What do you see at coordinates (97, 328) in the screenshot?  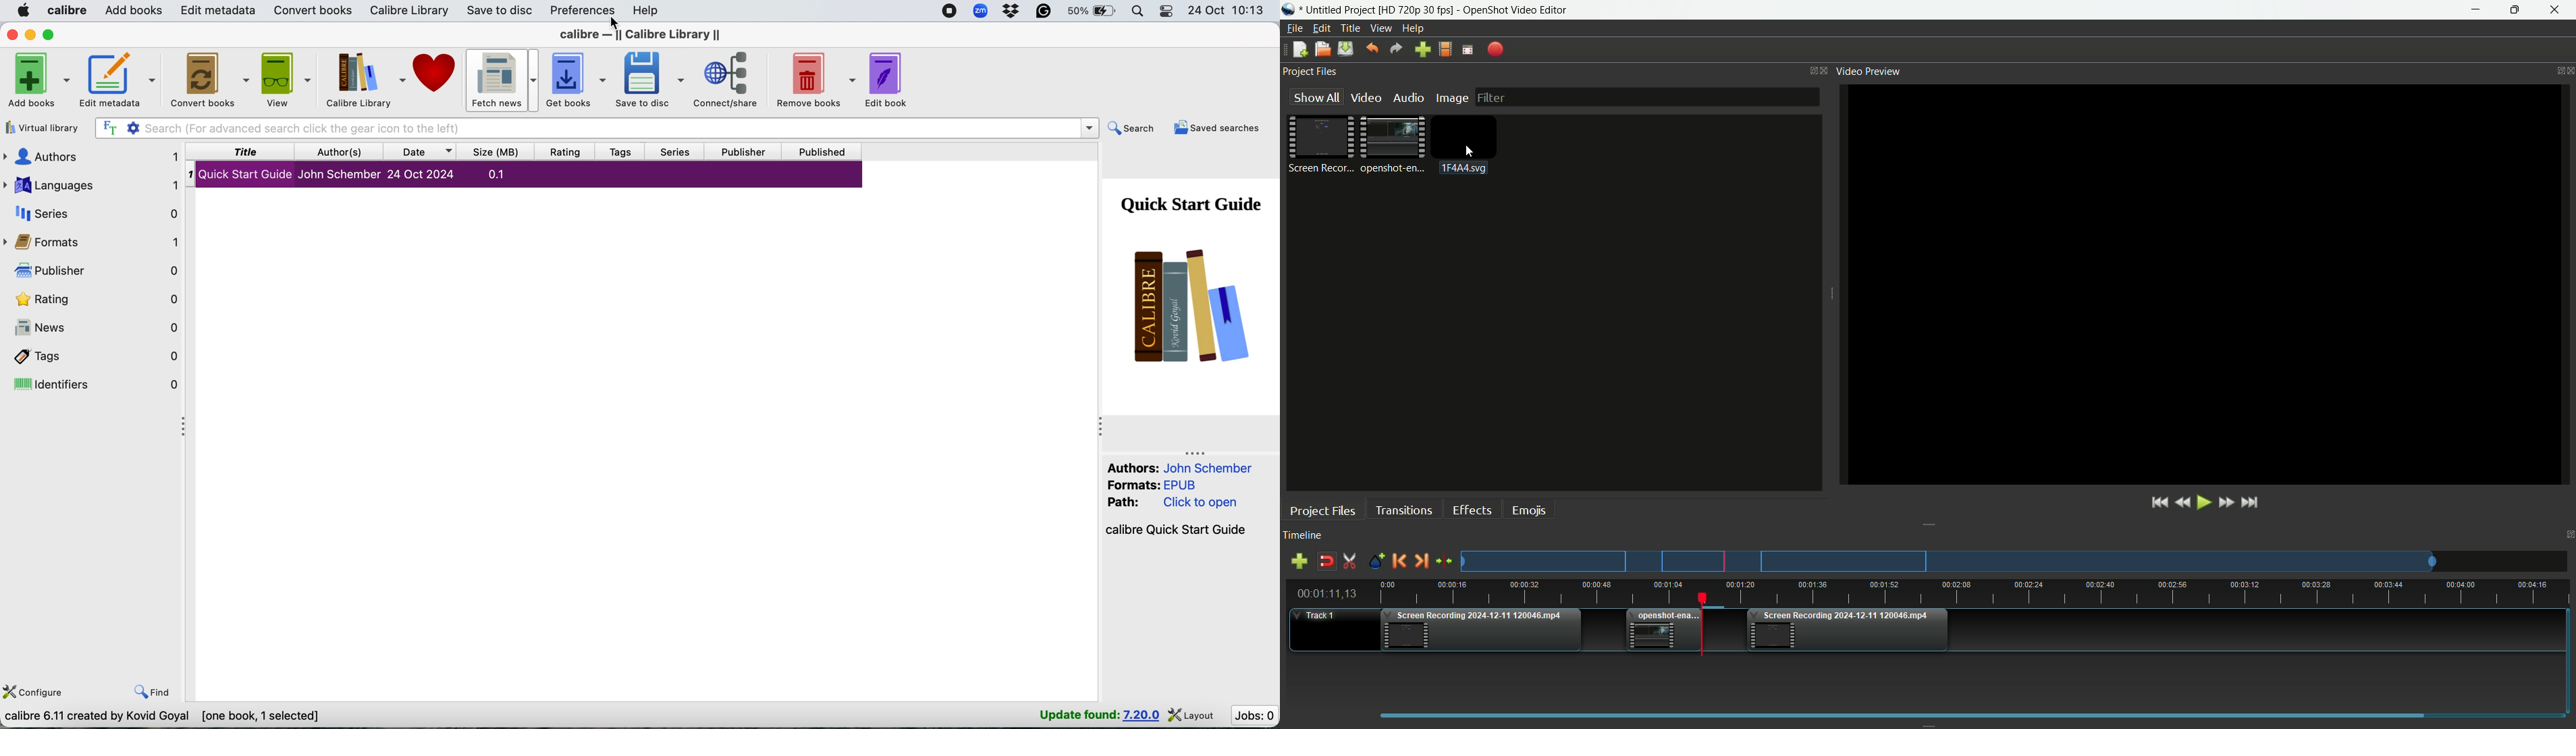 I see `news` at bounding box center [97, 328].